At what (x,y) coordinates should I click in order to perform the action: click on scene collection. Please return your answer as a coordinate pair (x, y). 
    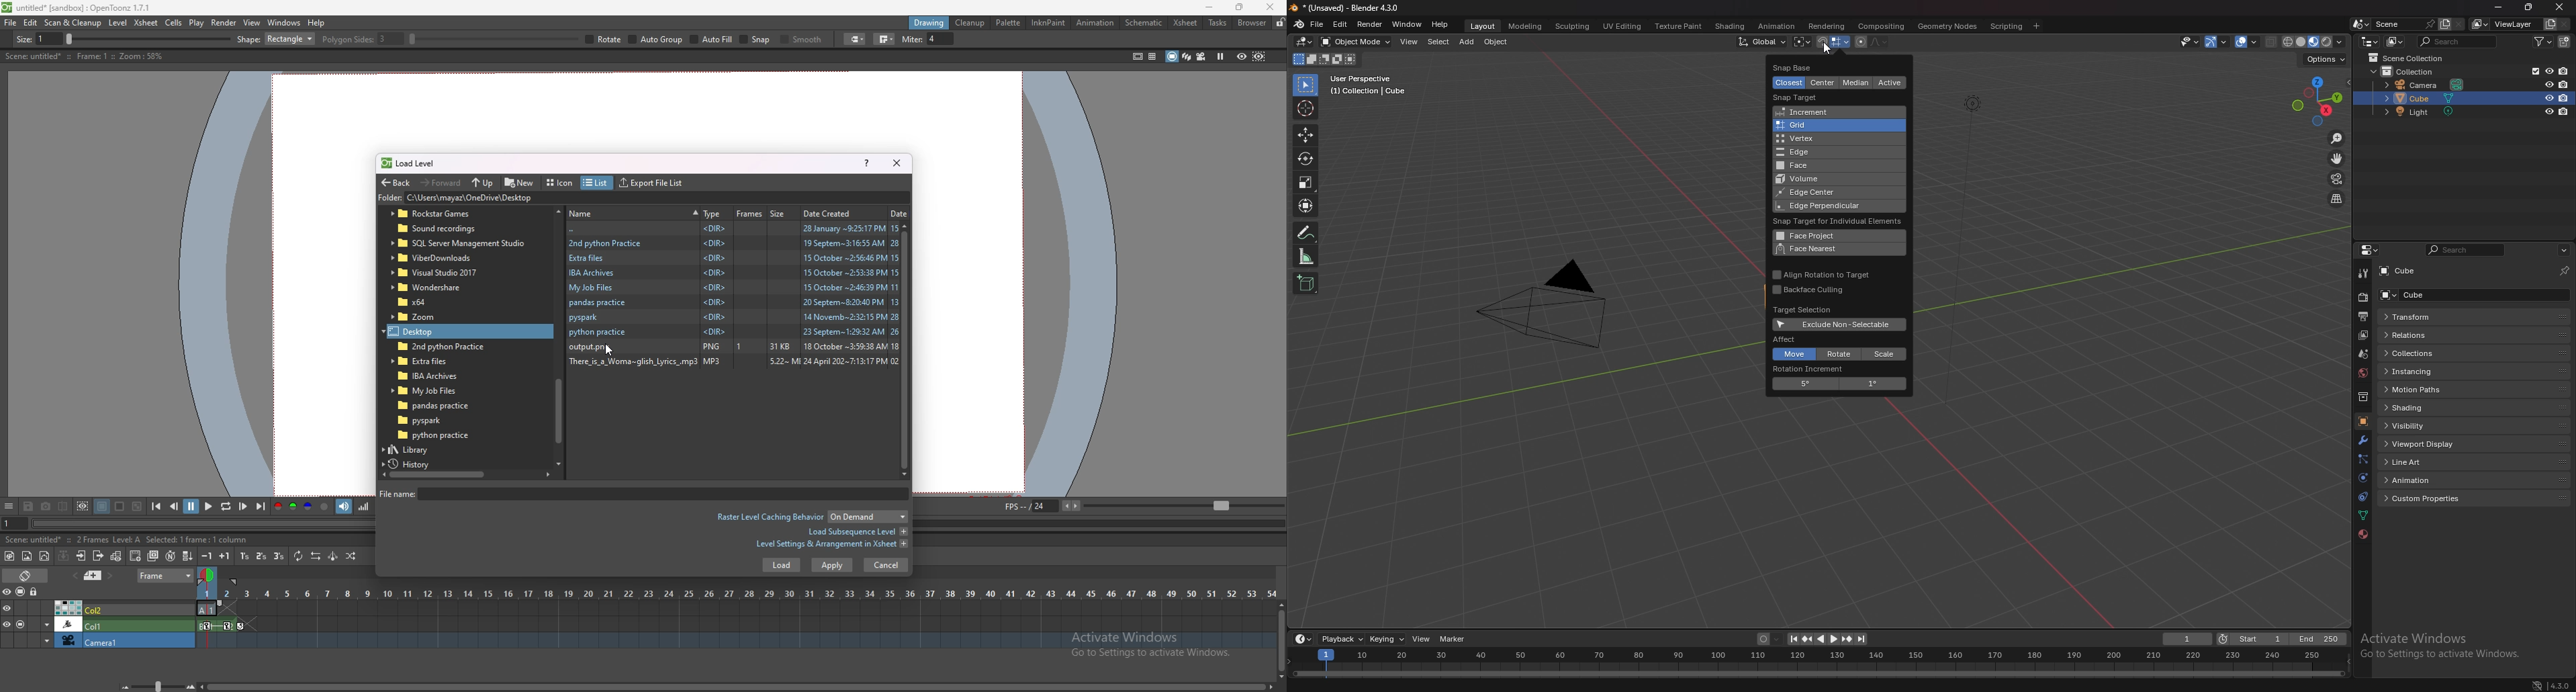
    Looking at the image, I should click on (2412, 58).